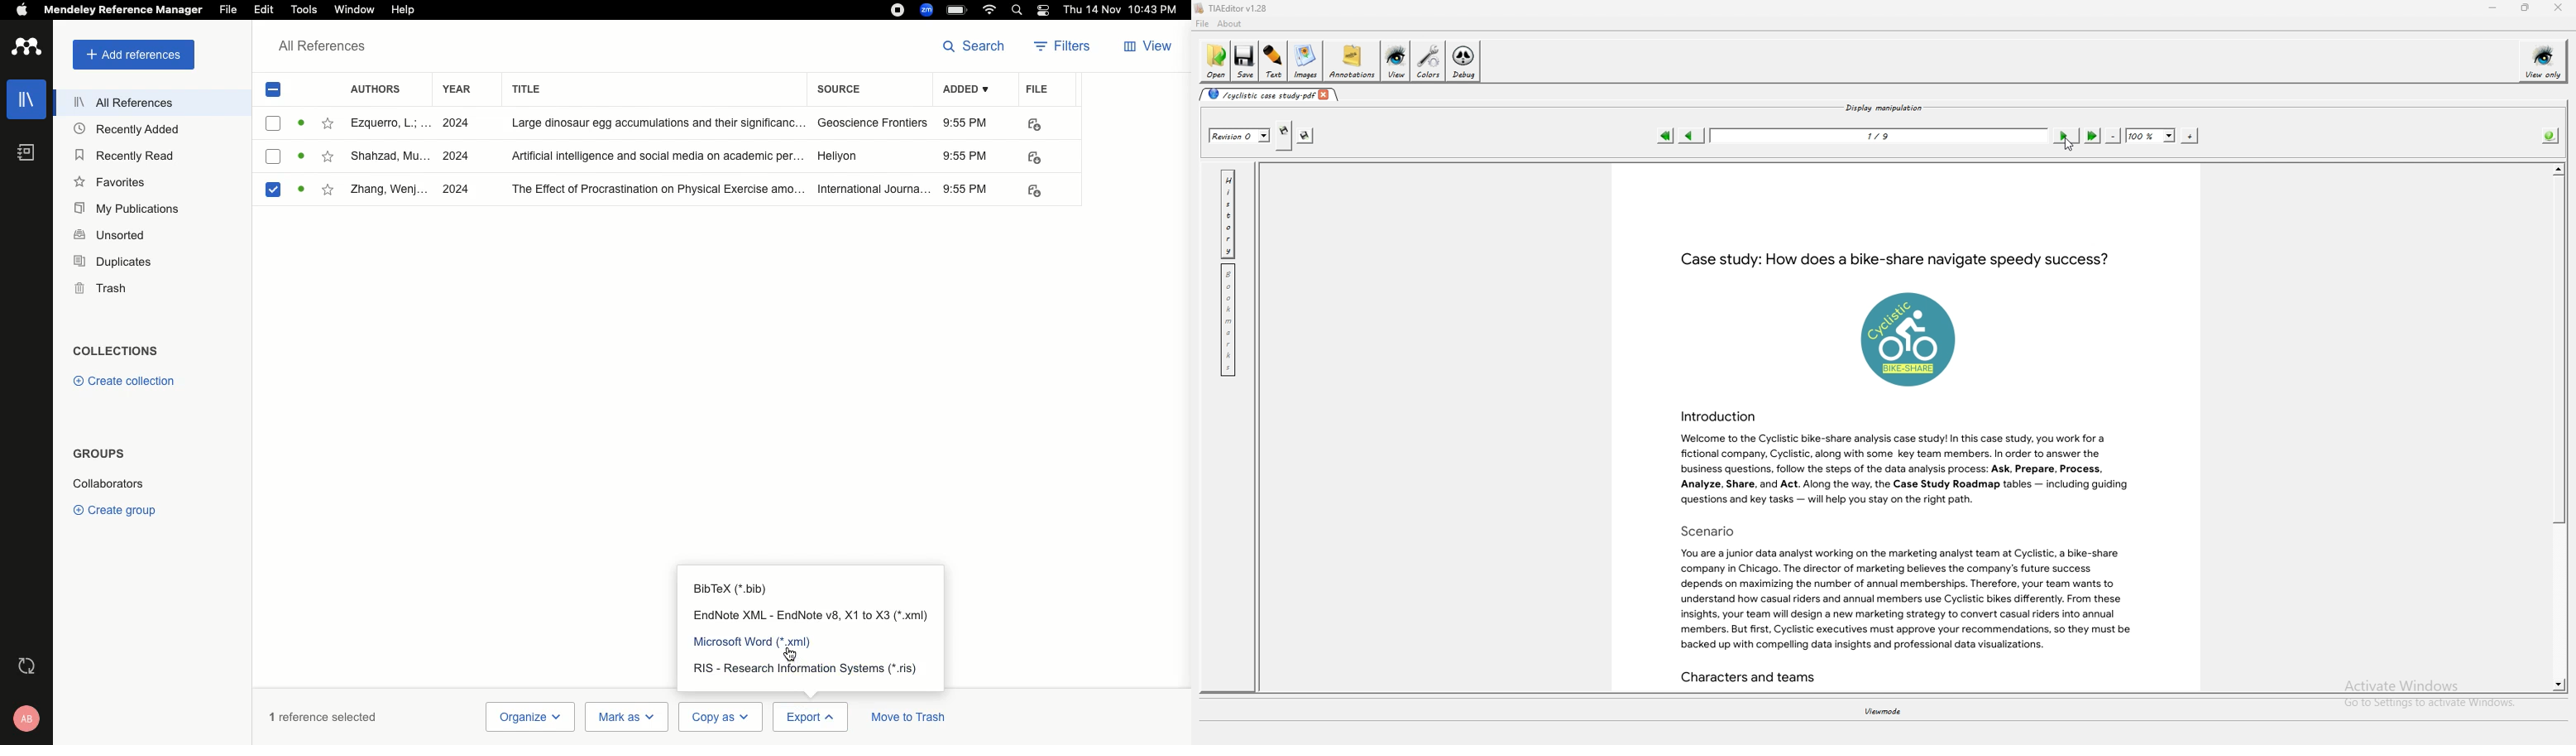  I want to click on Account and help, so click(28, 719).